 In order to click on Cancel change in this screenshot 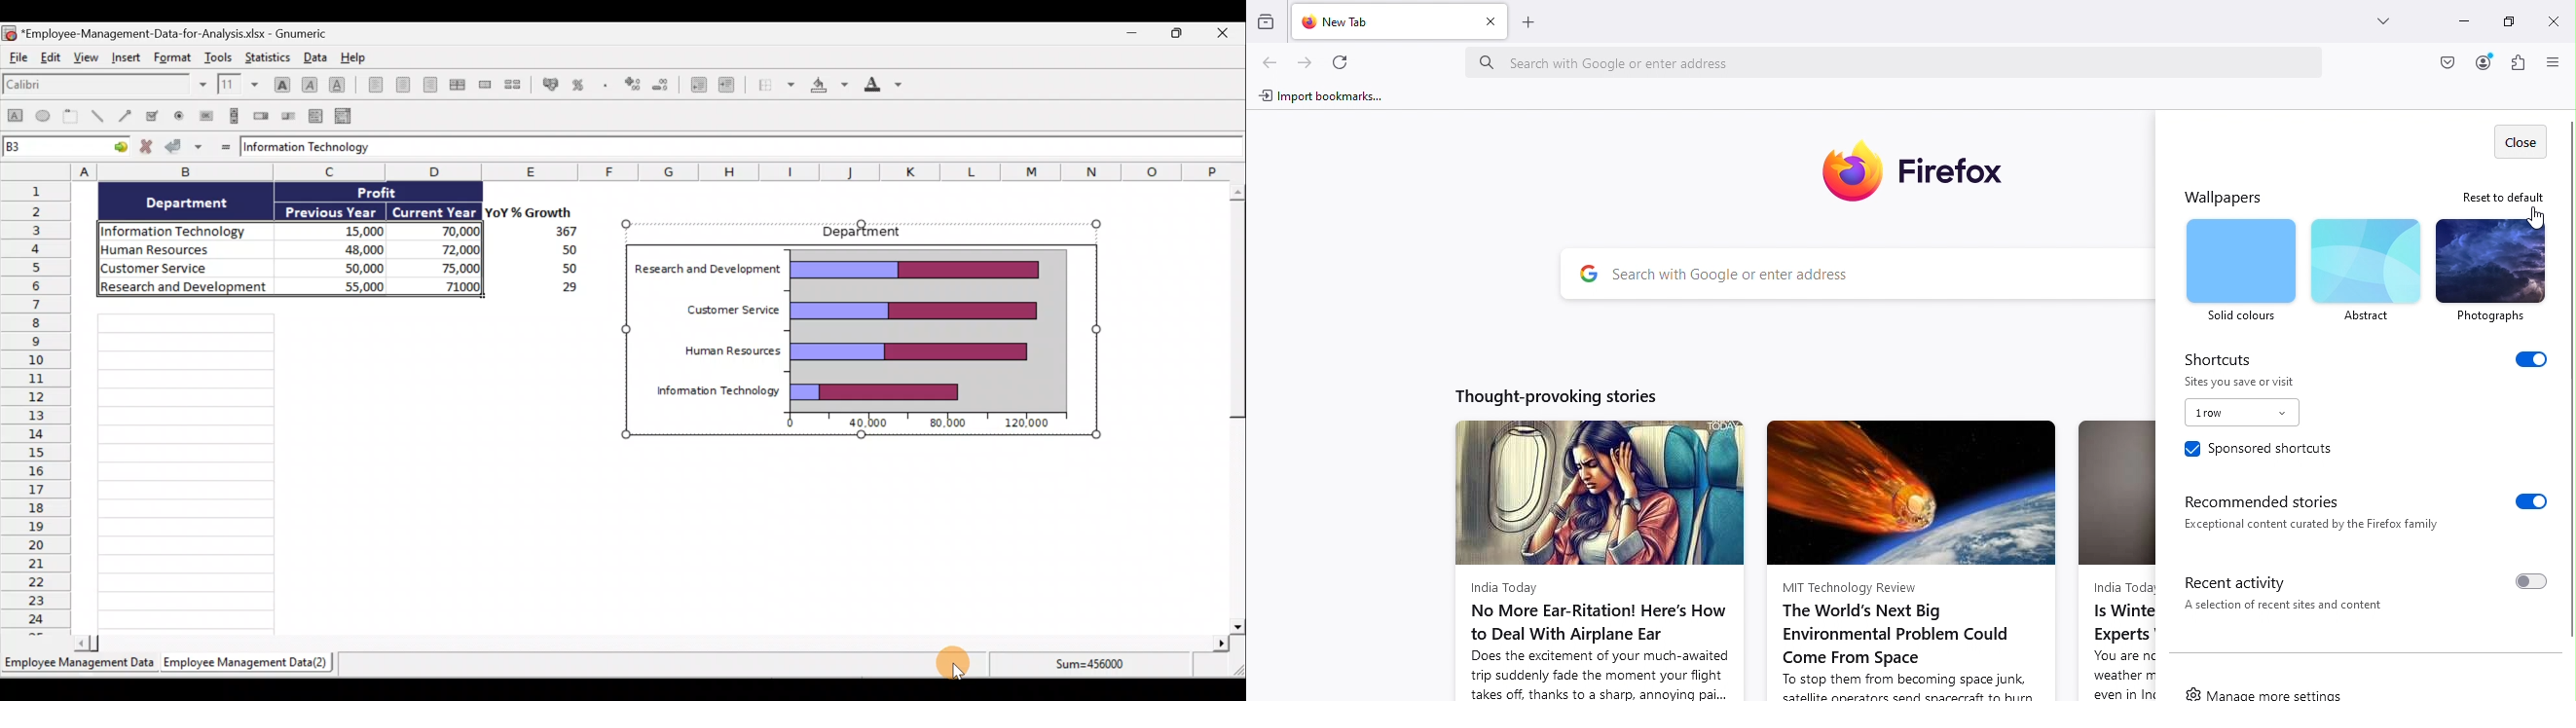, I will do `click(149, 147)`.